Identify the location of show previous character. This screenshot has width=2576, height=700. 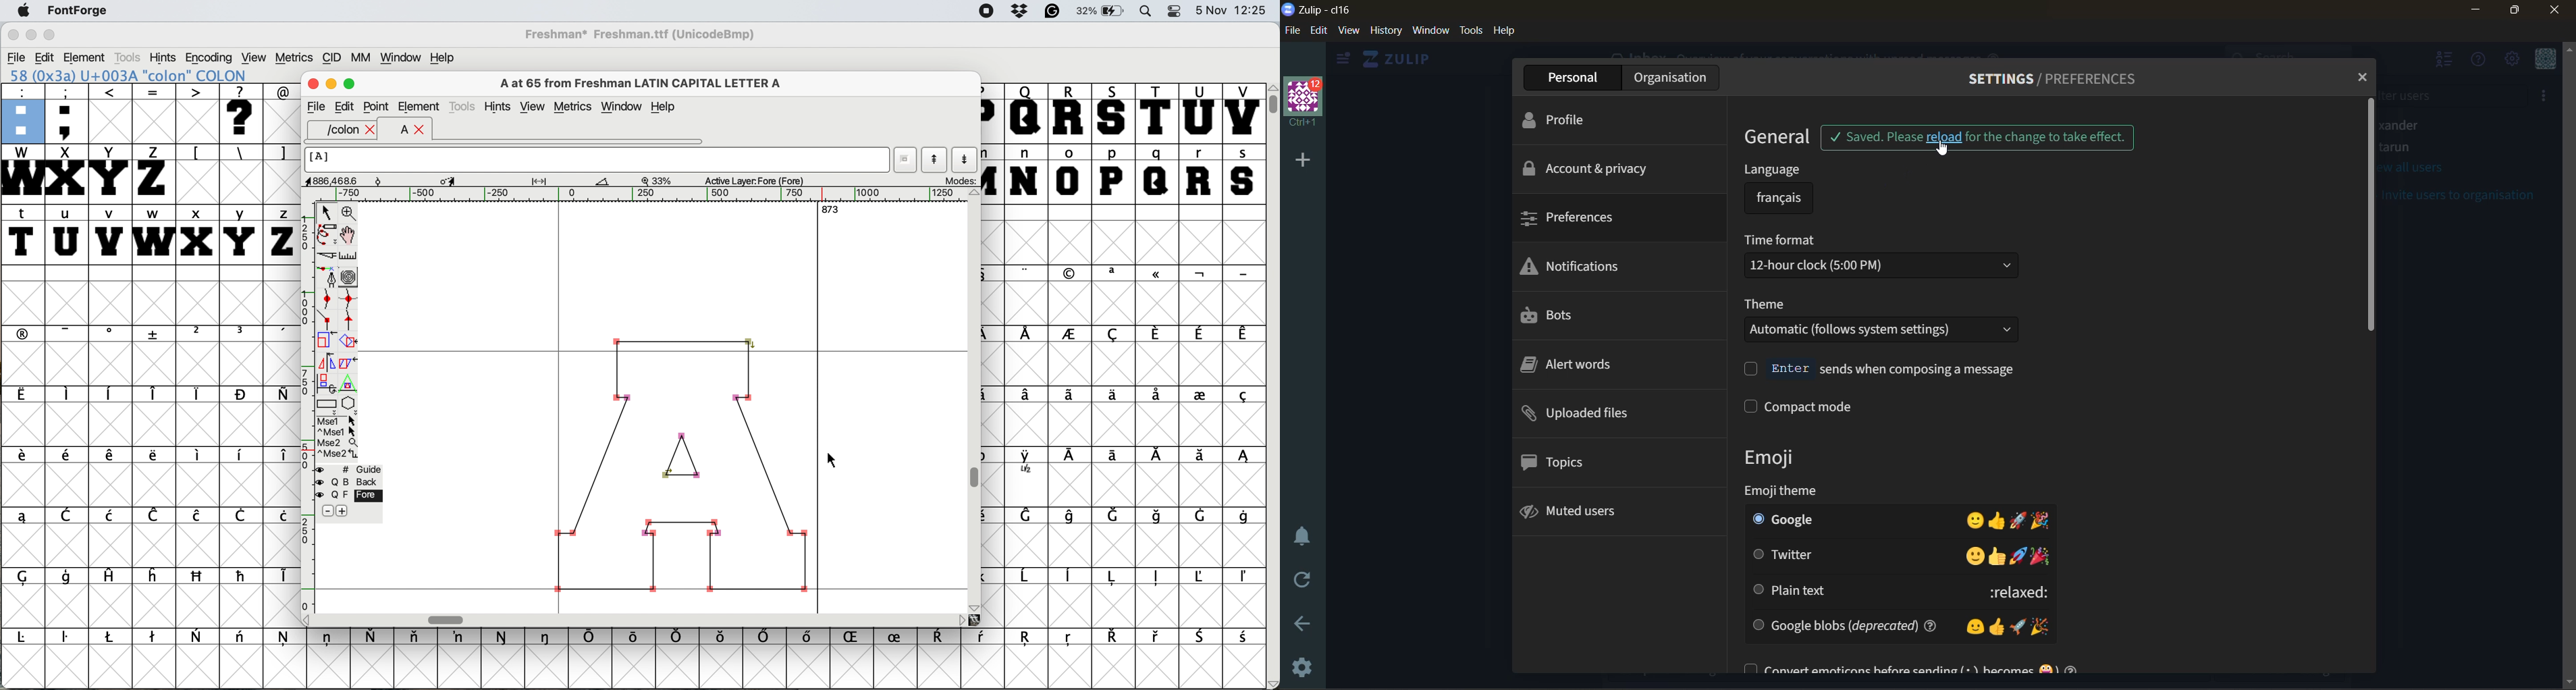
(932, 157).